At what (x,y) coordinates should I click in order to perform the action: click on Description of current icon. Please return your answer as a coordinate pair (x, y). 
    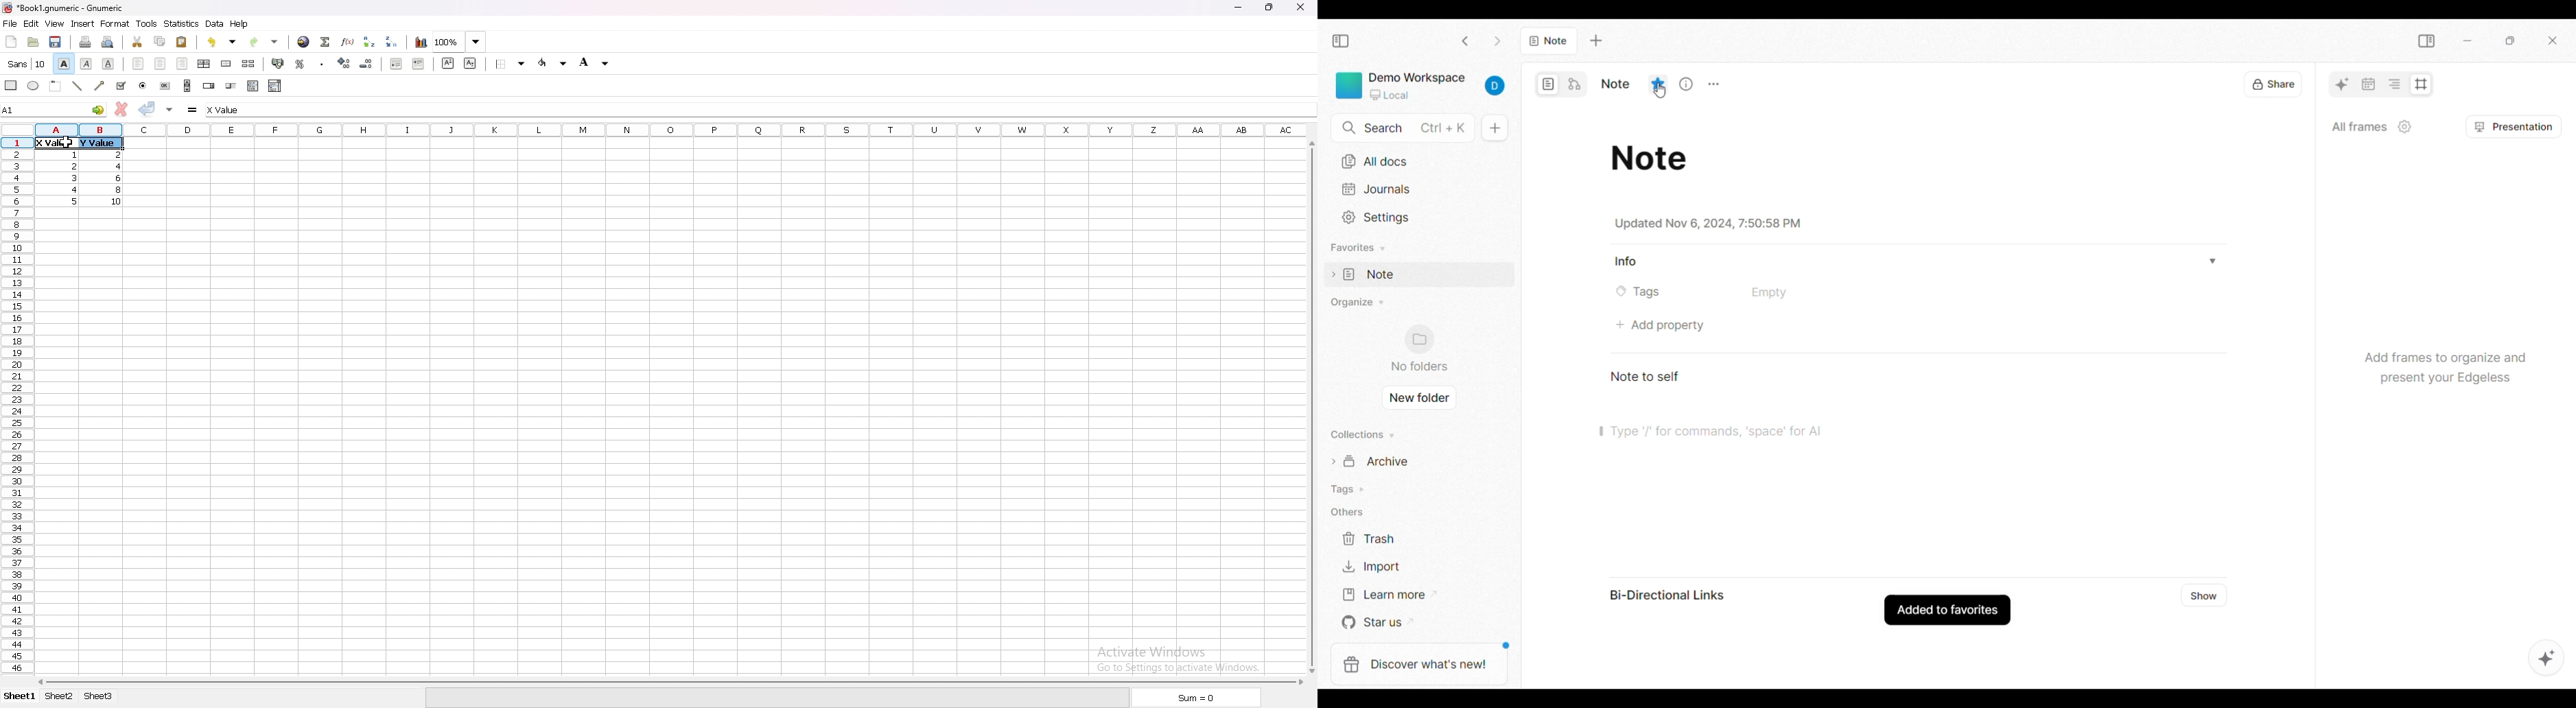
    Looking at the image, I should click on (1658, 52).